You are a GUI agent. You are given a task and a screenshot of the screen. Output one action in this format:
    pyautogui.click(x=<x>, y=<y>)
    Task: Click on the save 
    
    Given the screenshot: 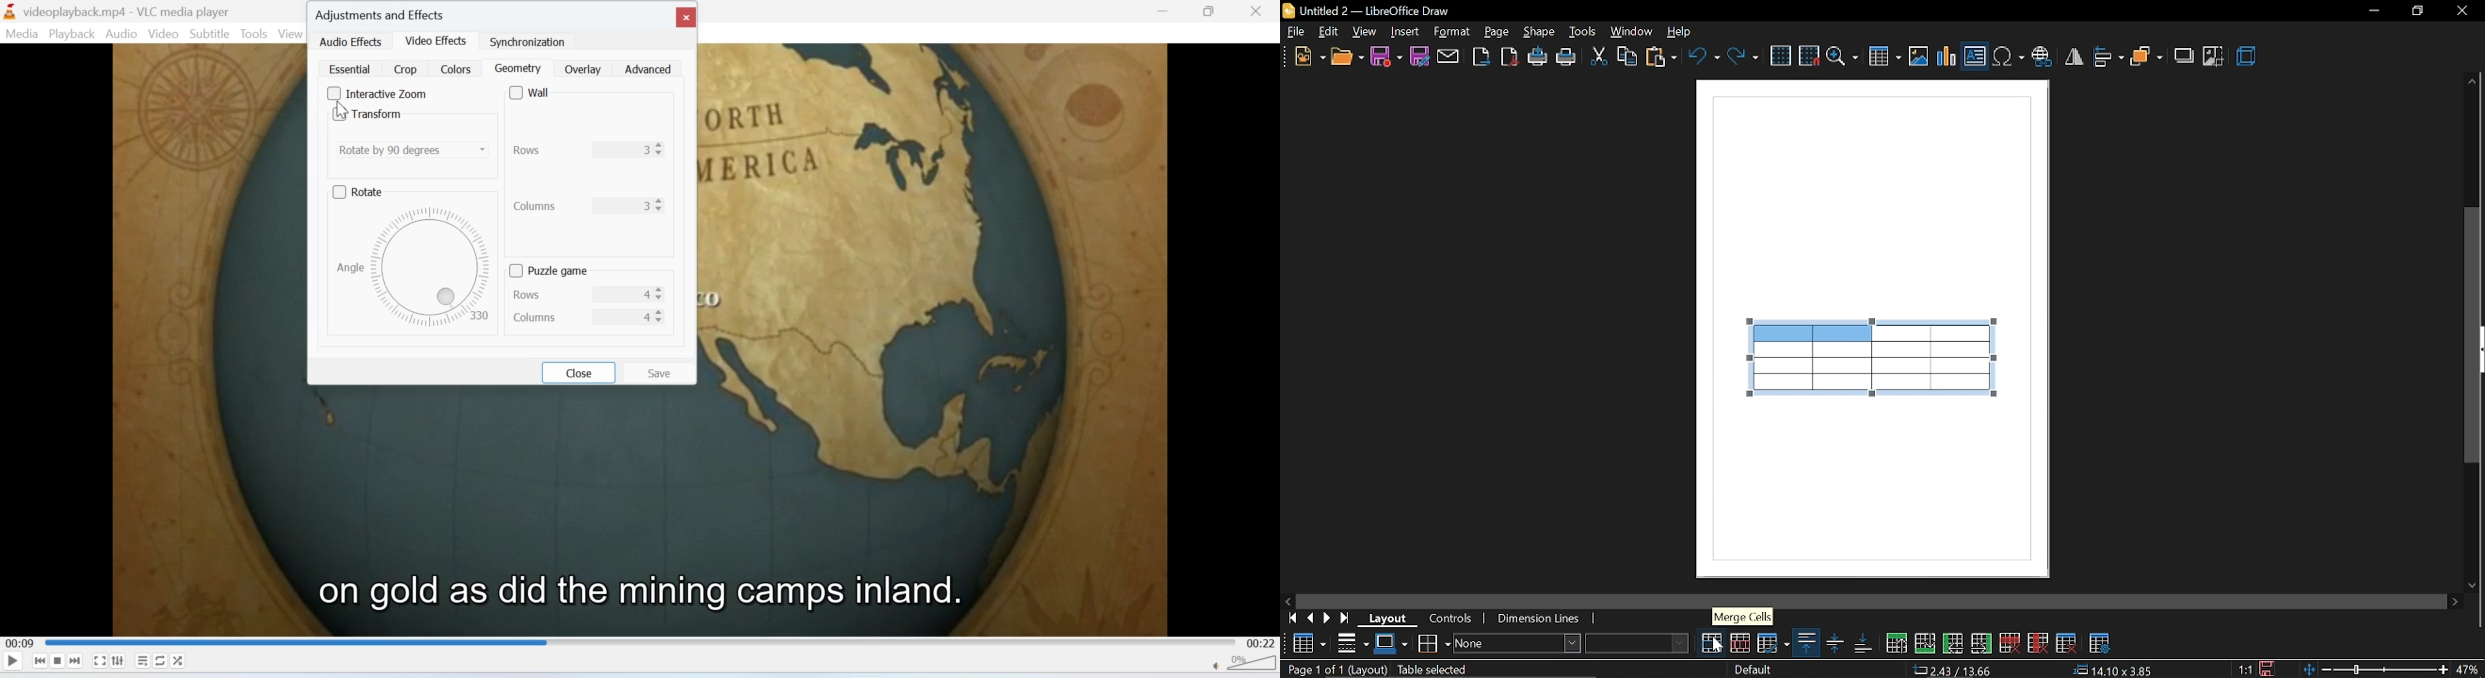 What is the action you would take?
    pyautogui.click(x=1385, y=57)
    